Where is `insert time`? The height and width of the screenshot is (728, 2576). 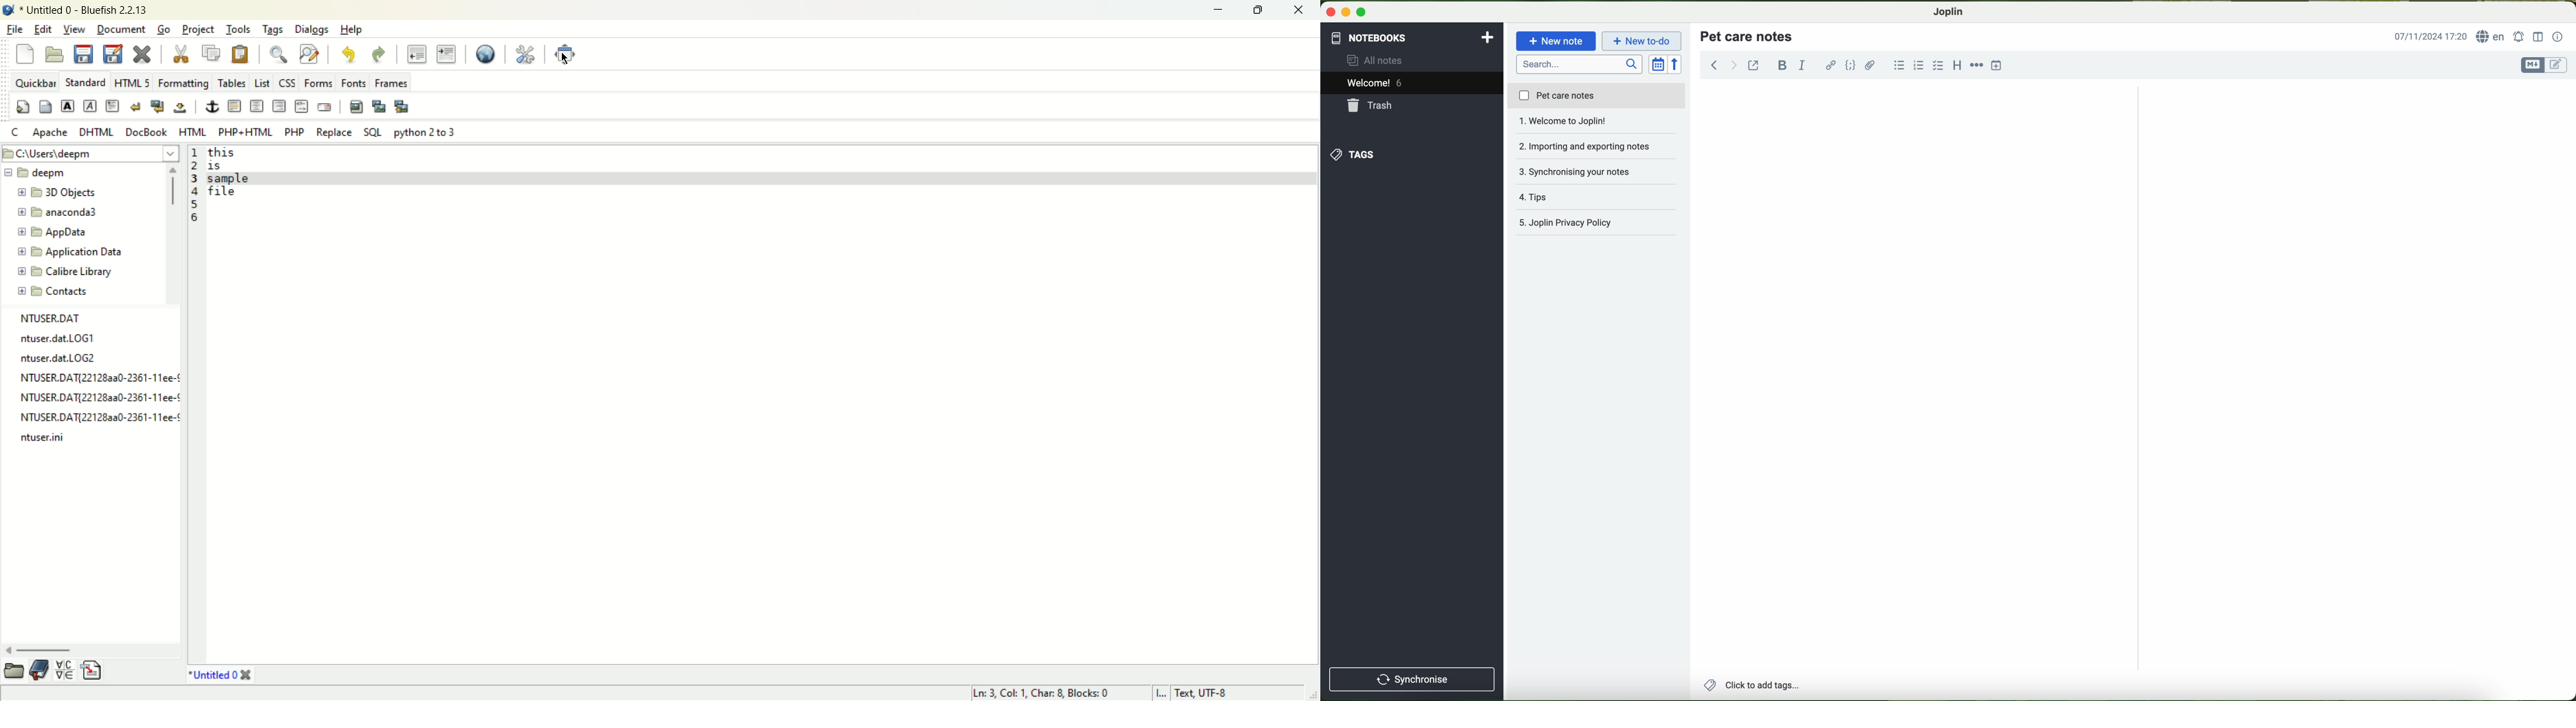 insert time is located at coordinates (1997, 65).